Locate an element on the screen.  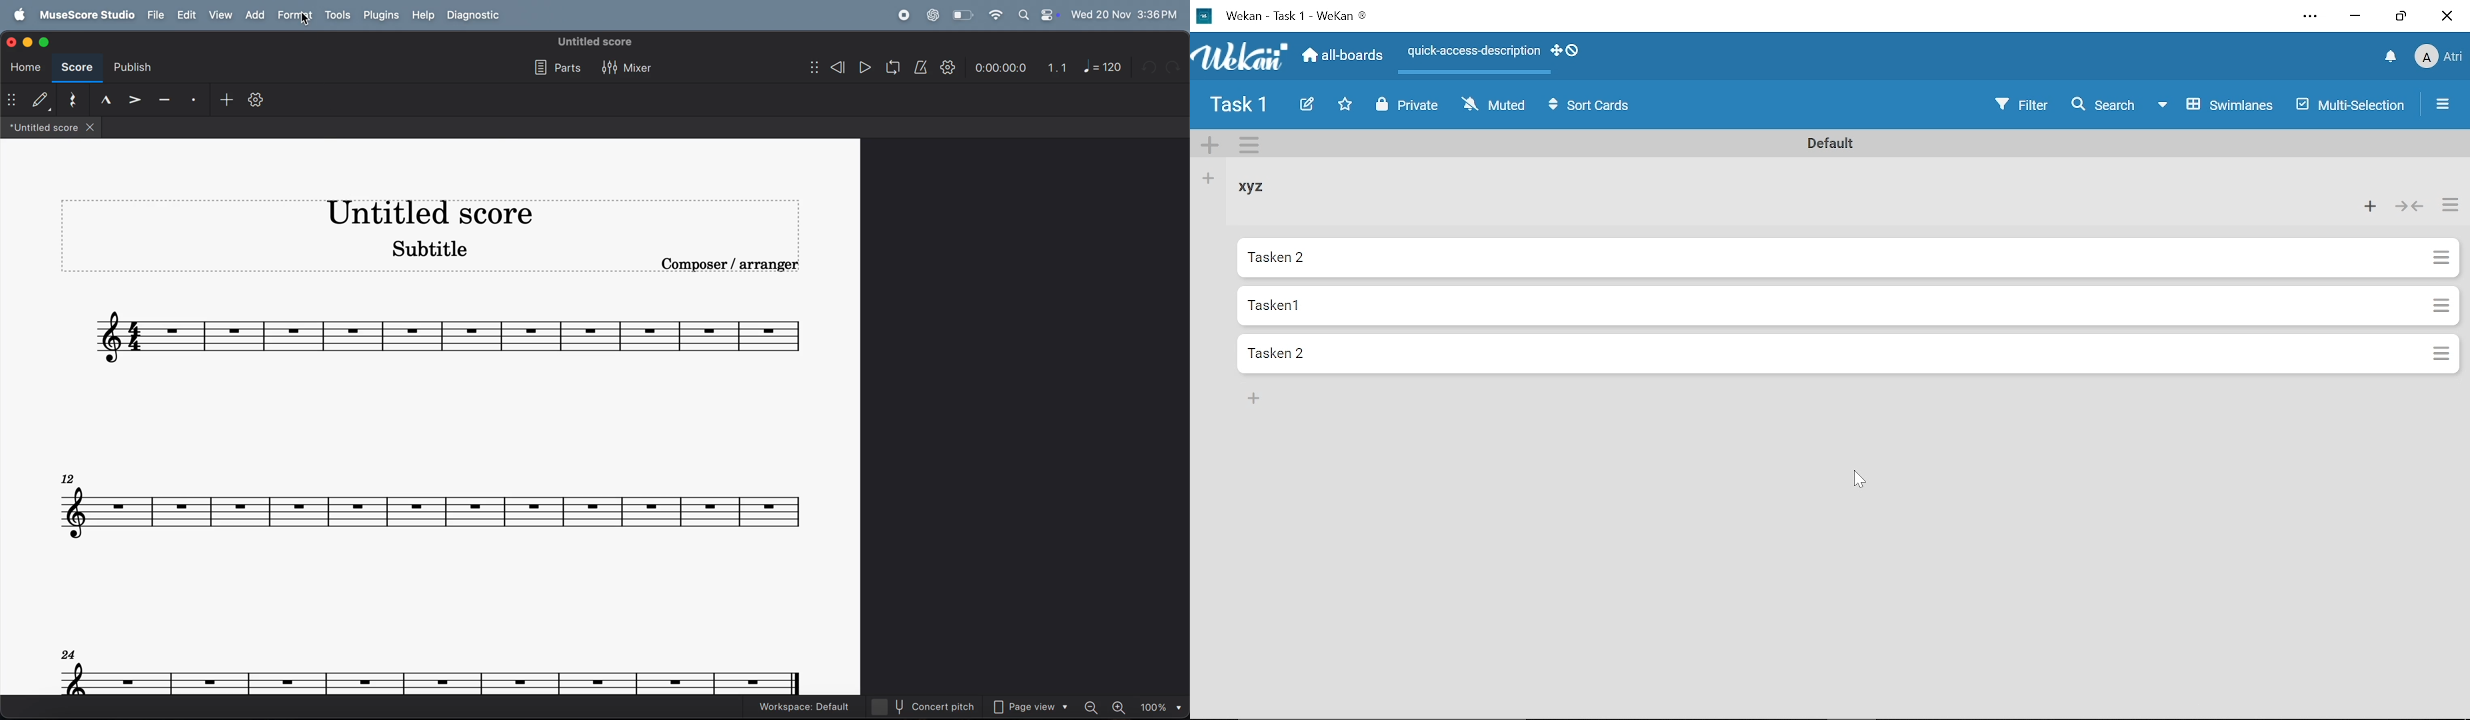
file is located at coordinates (153, 15).